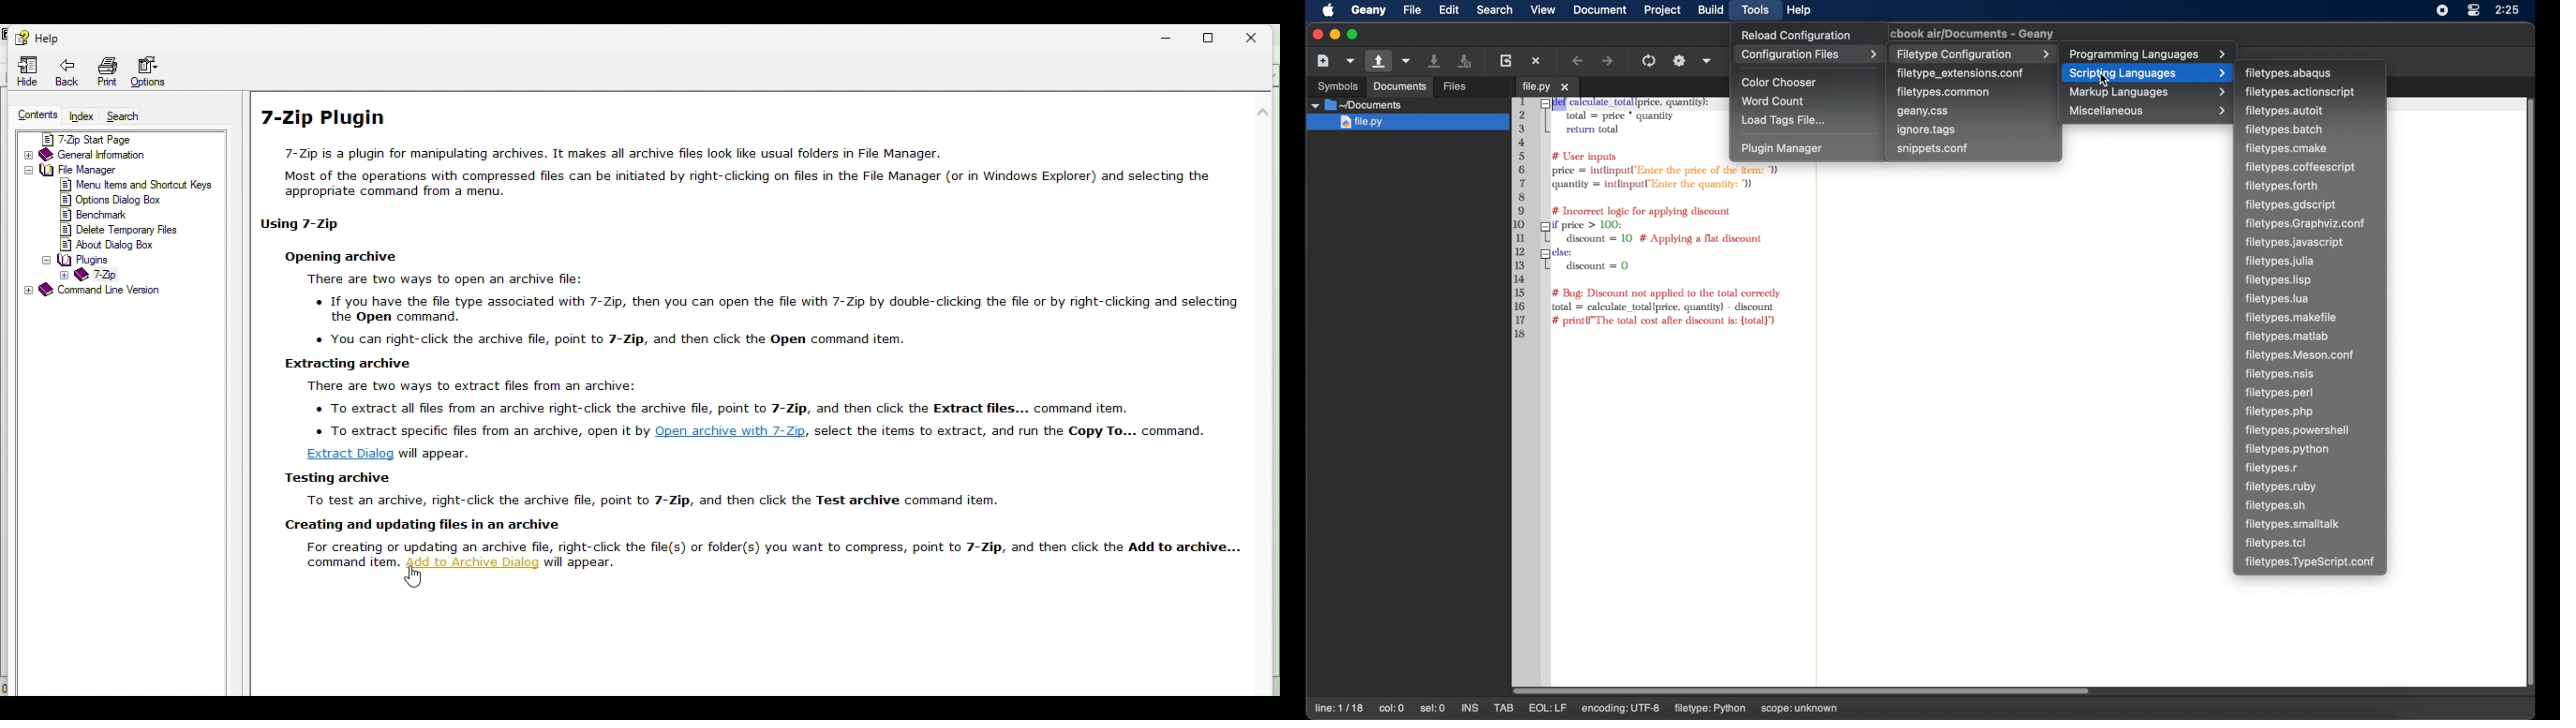  I want to click on navigate forward a location, so click(1609, 61).